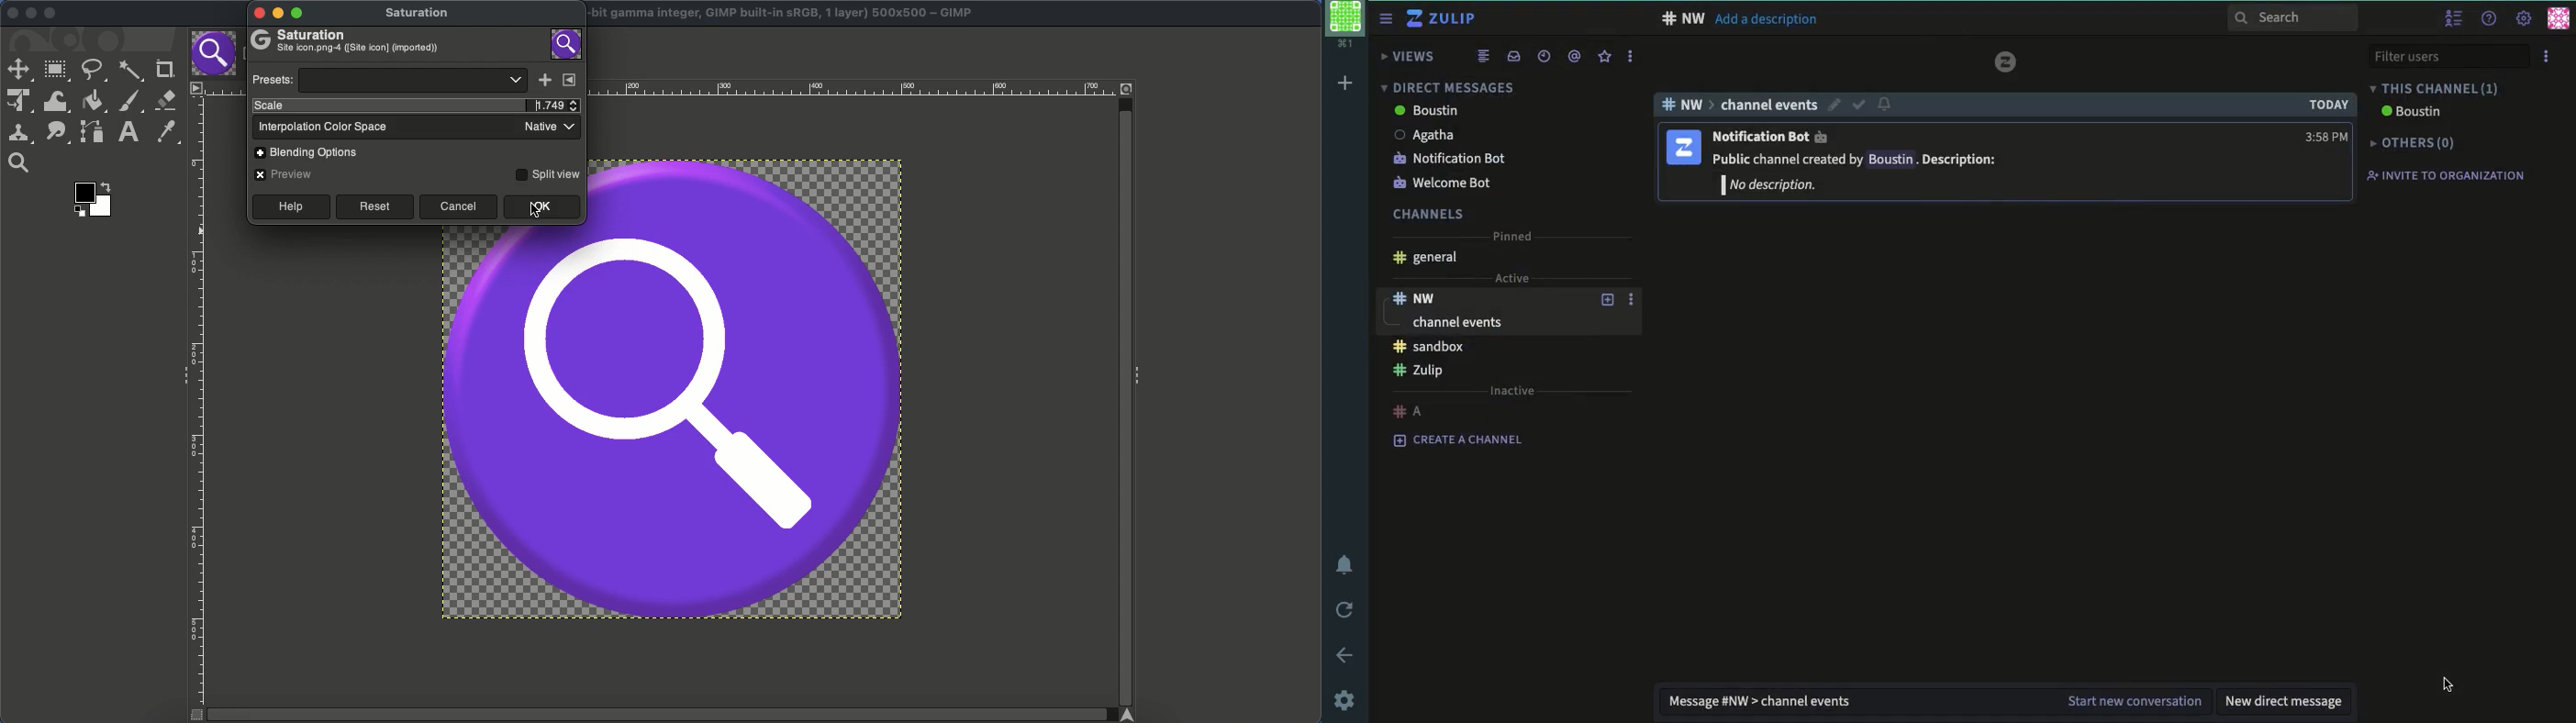  Describe the element at coordinates (855, 88) in the screenshot. I see `Ruler` at that location.